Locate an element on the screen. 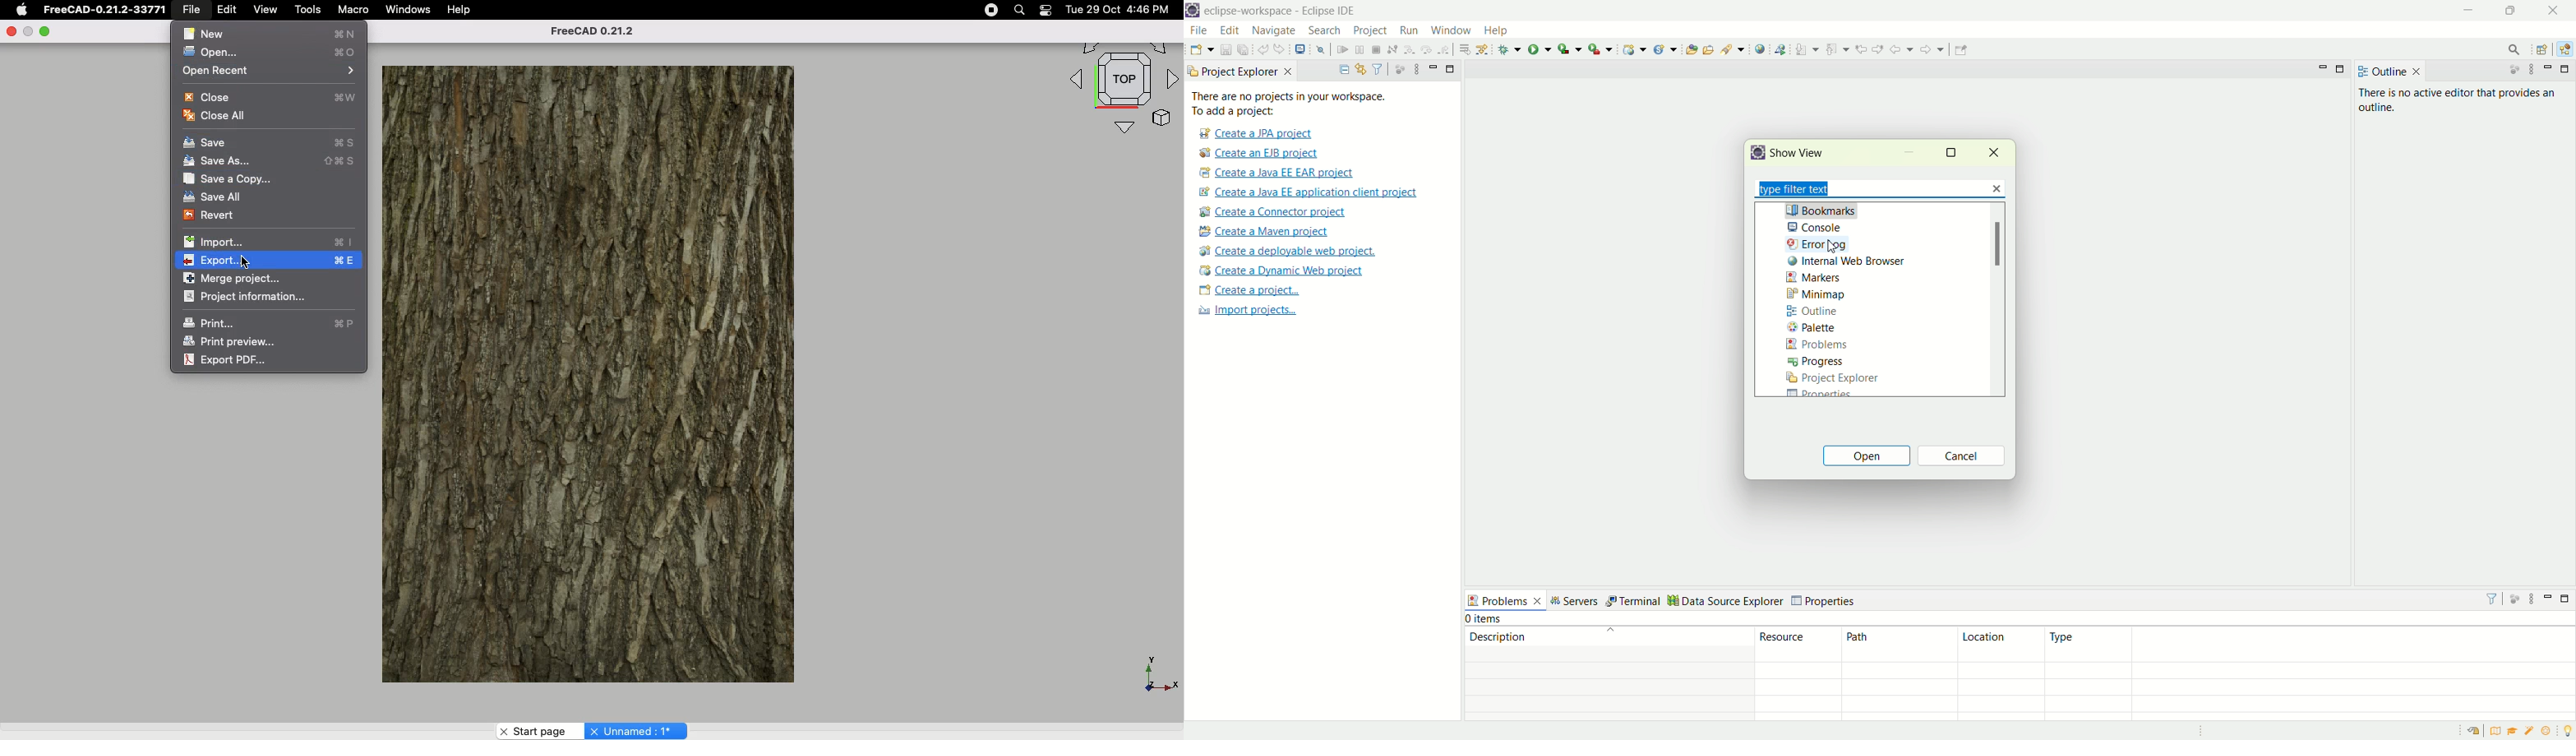 This screenshot has width=2576, height=756. Save all is located at coordinates (215, 197).